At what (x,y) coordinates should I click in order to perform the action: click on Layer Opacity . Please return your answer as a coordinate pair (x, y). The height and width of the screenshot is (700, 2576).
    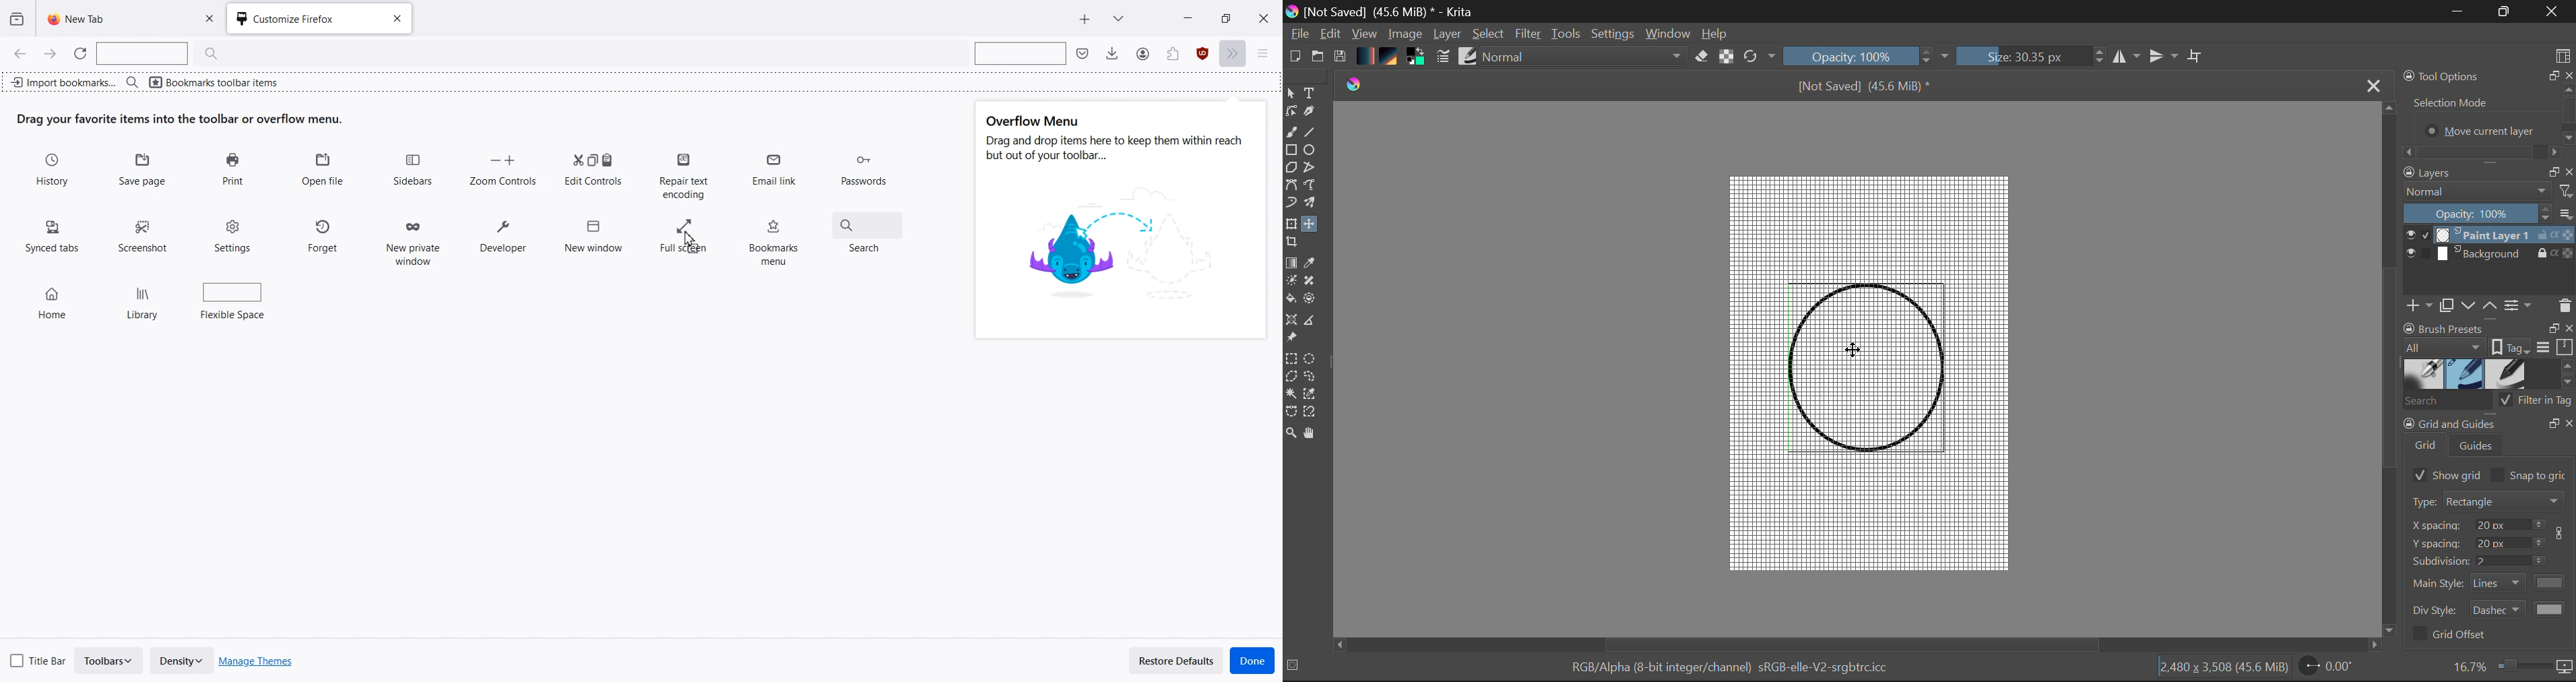
    Looking at the image, I should click on (2488, 214).